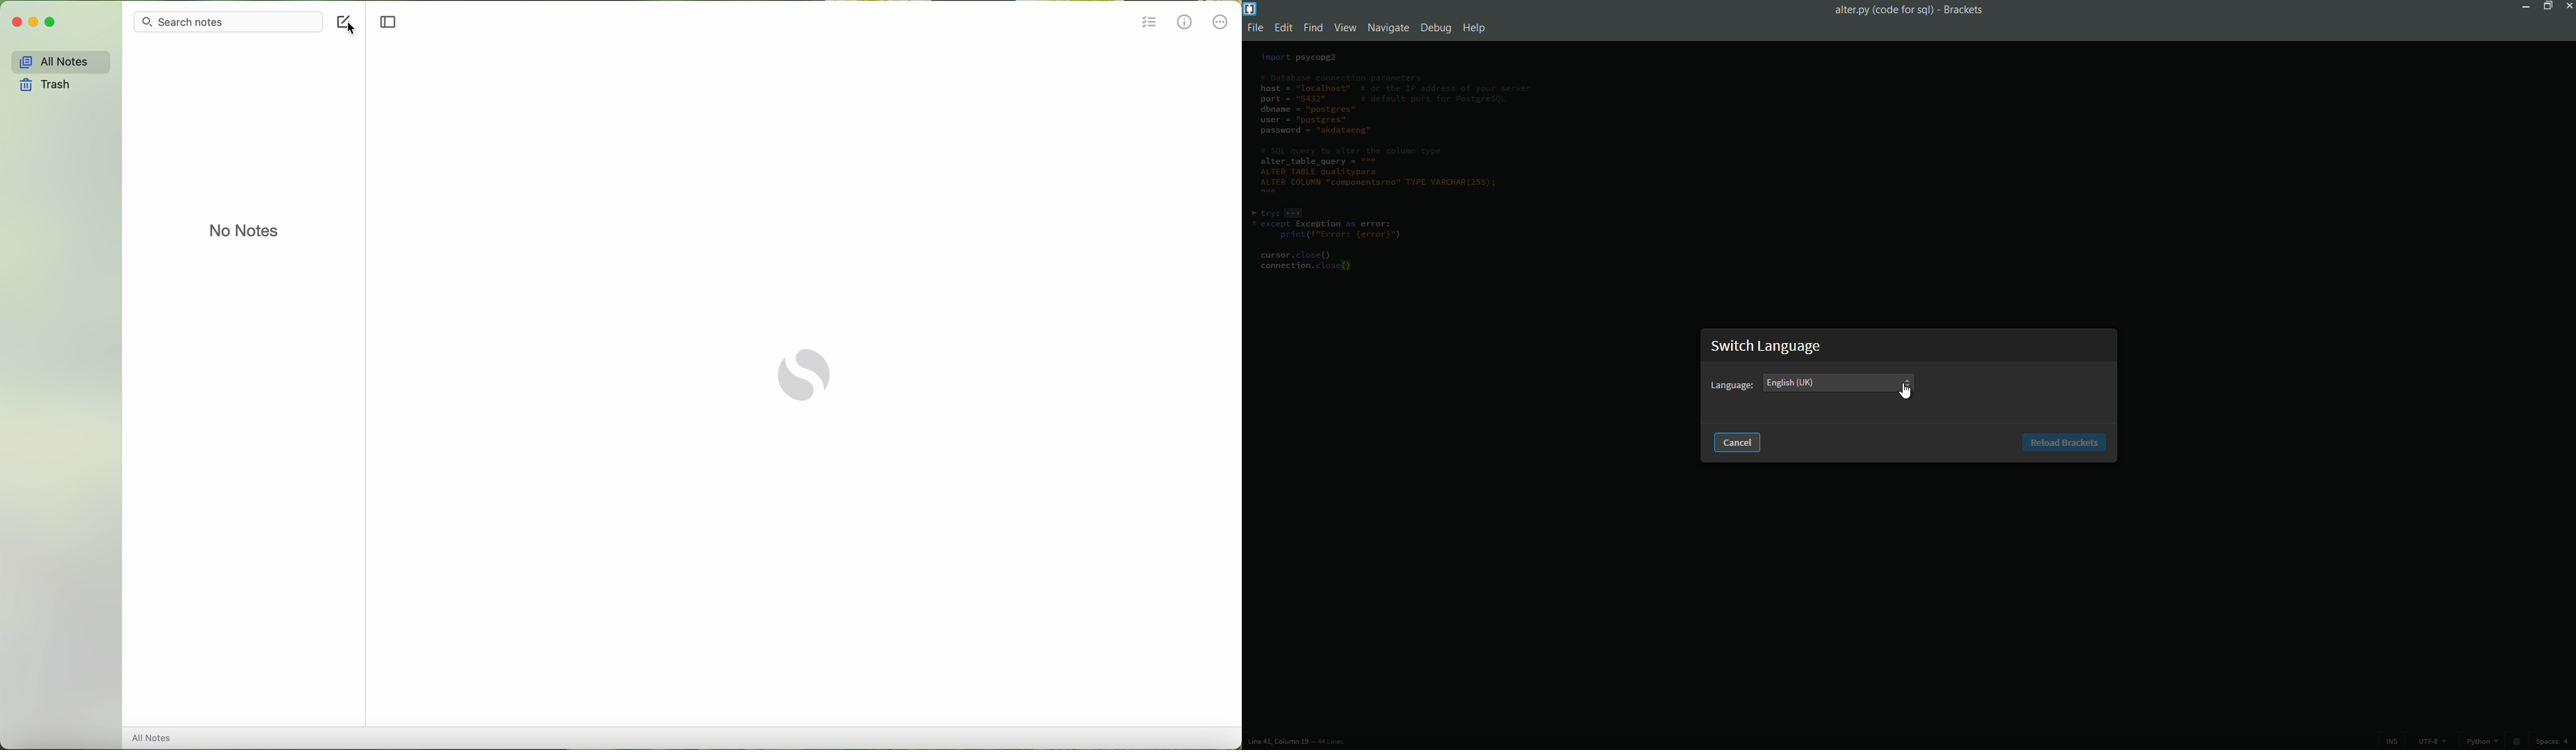 The width and height of the screenshot is (2576, 756). Describe the element at coordinates (1770, 347) in the screenshot. I see `Switch language` at that location.